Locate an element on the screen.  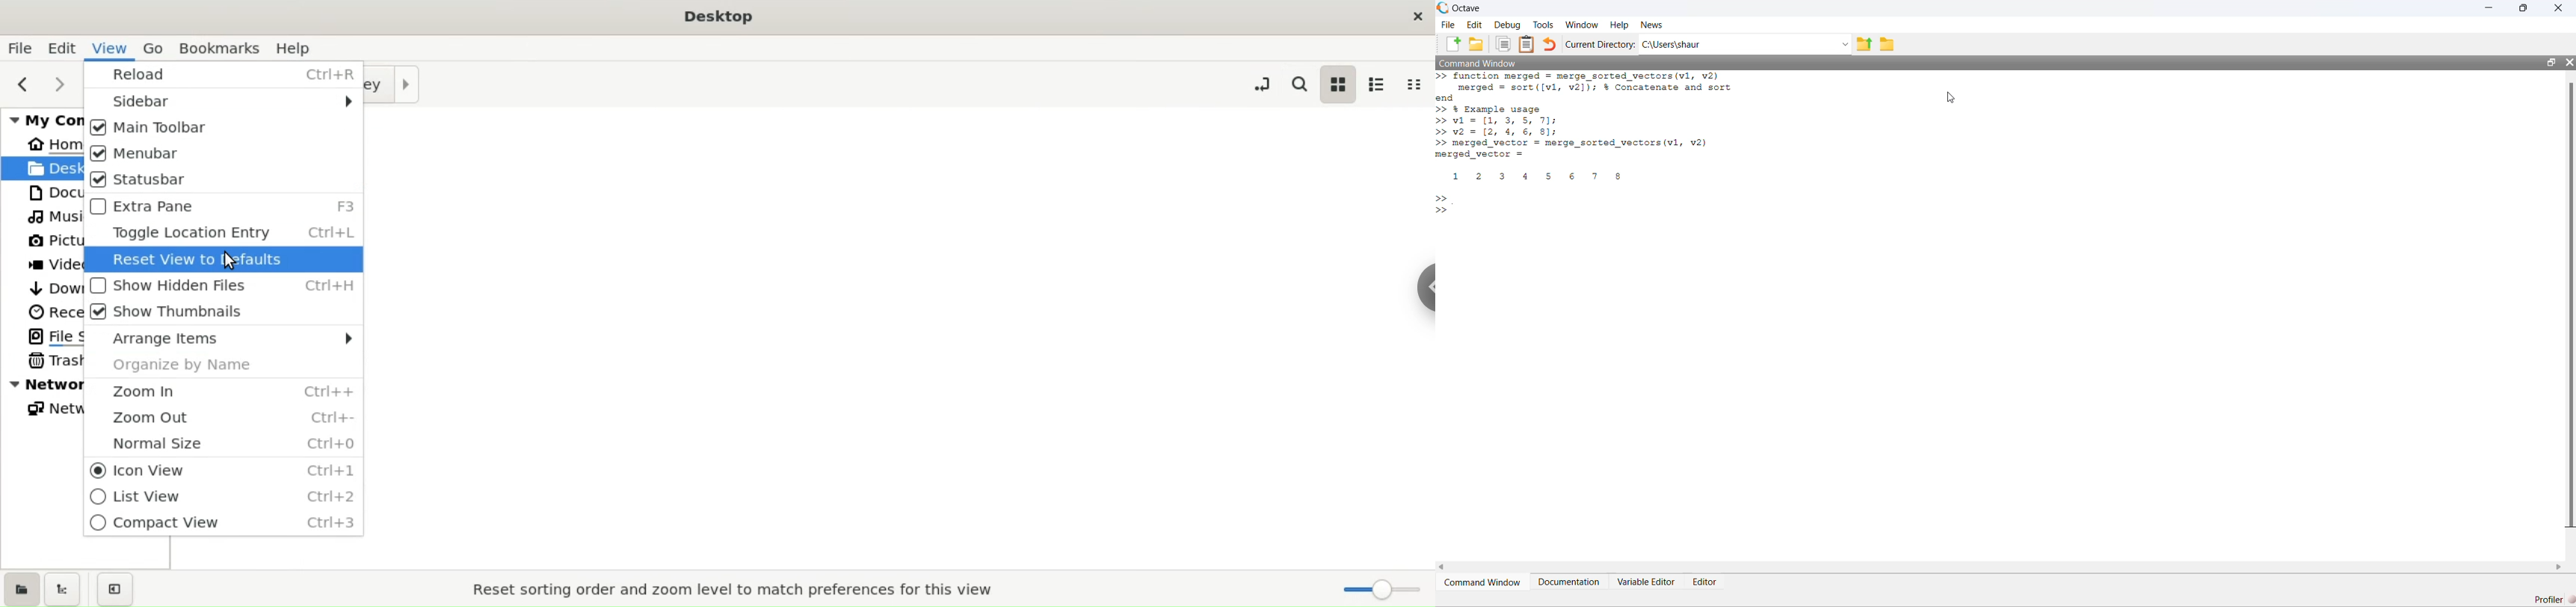
octave is located at coordinates (1467, 8).